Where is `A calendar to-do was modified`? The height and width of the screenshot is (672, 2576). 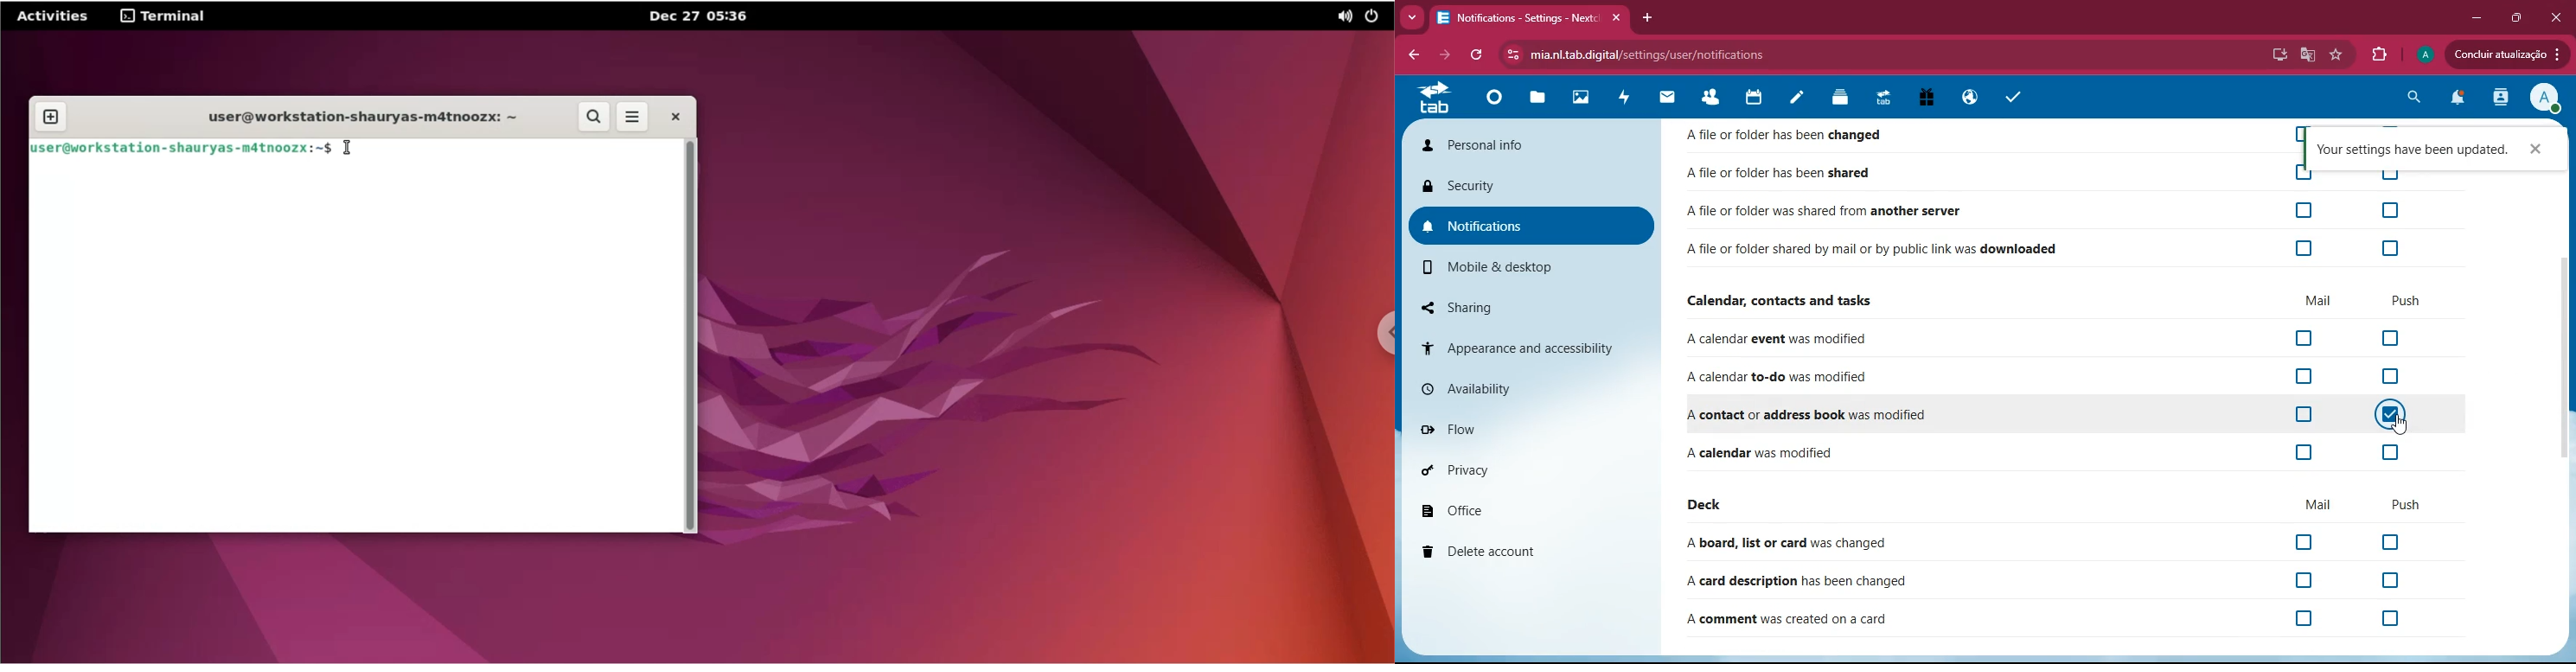 A calendar to-do was modified is located at coordinates (1781, 378).